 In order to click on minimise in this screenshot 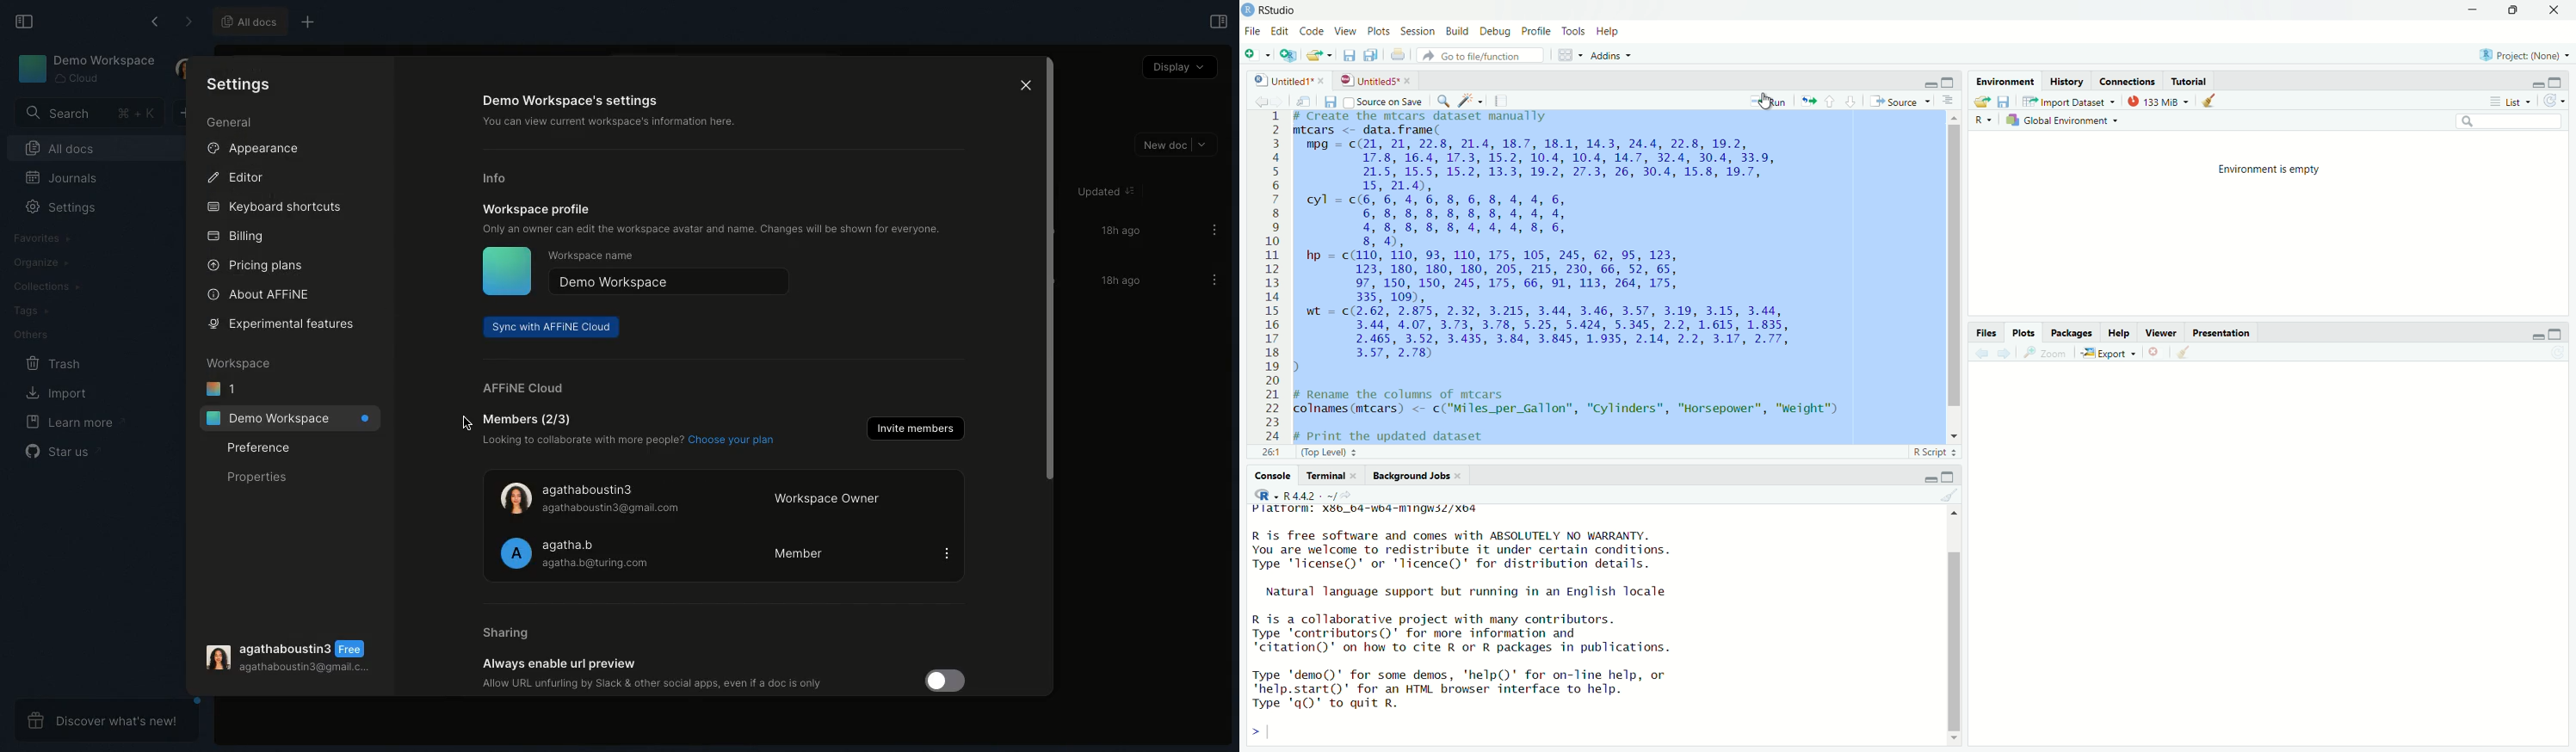, I will do `click(2472, 12)`.